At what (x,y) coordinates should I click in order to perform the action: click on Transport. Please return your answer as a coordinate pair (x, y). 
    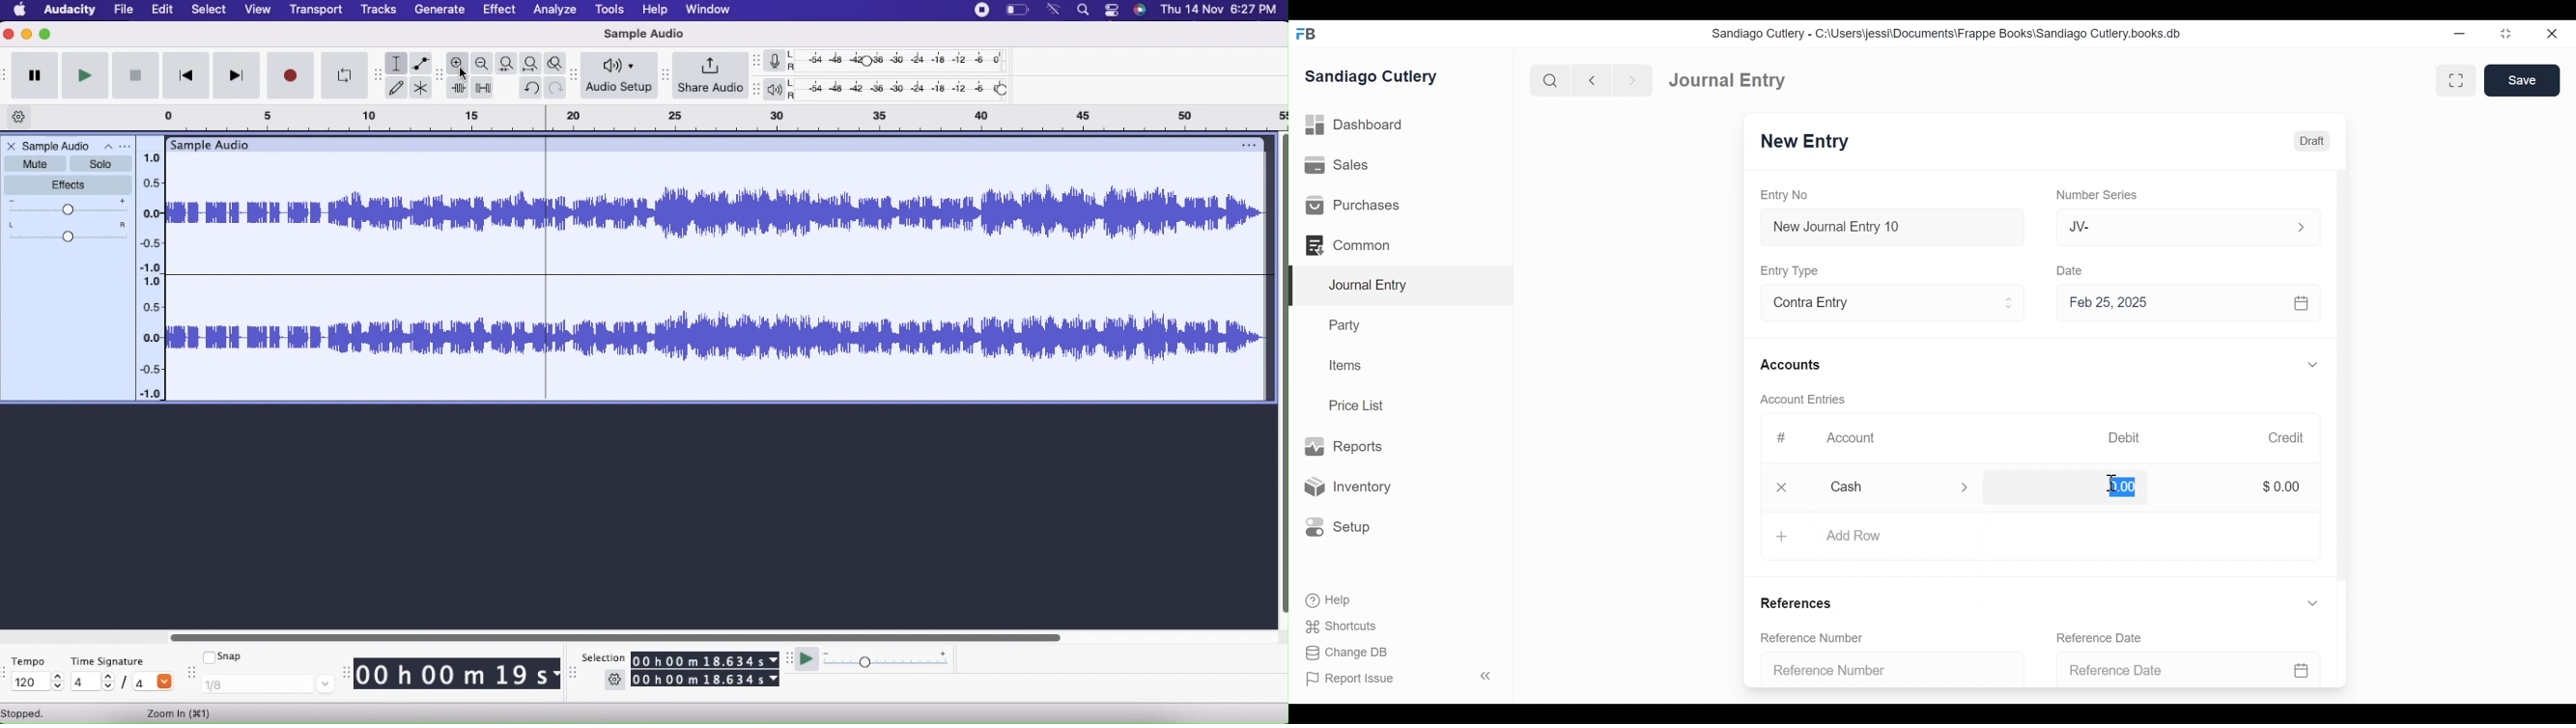
    Looking at the image, I should click on (317, 10).